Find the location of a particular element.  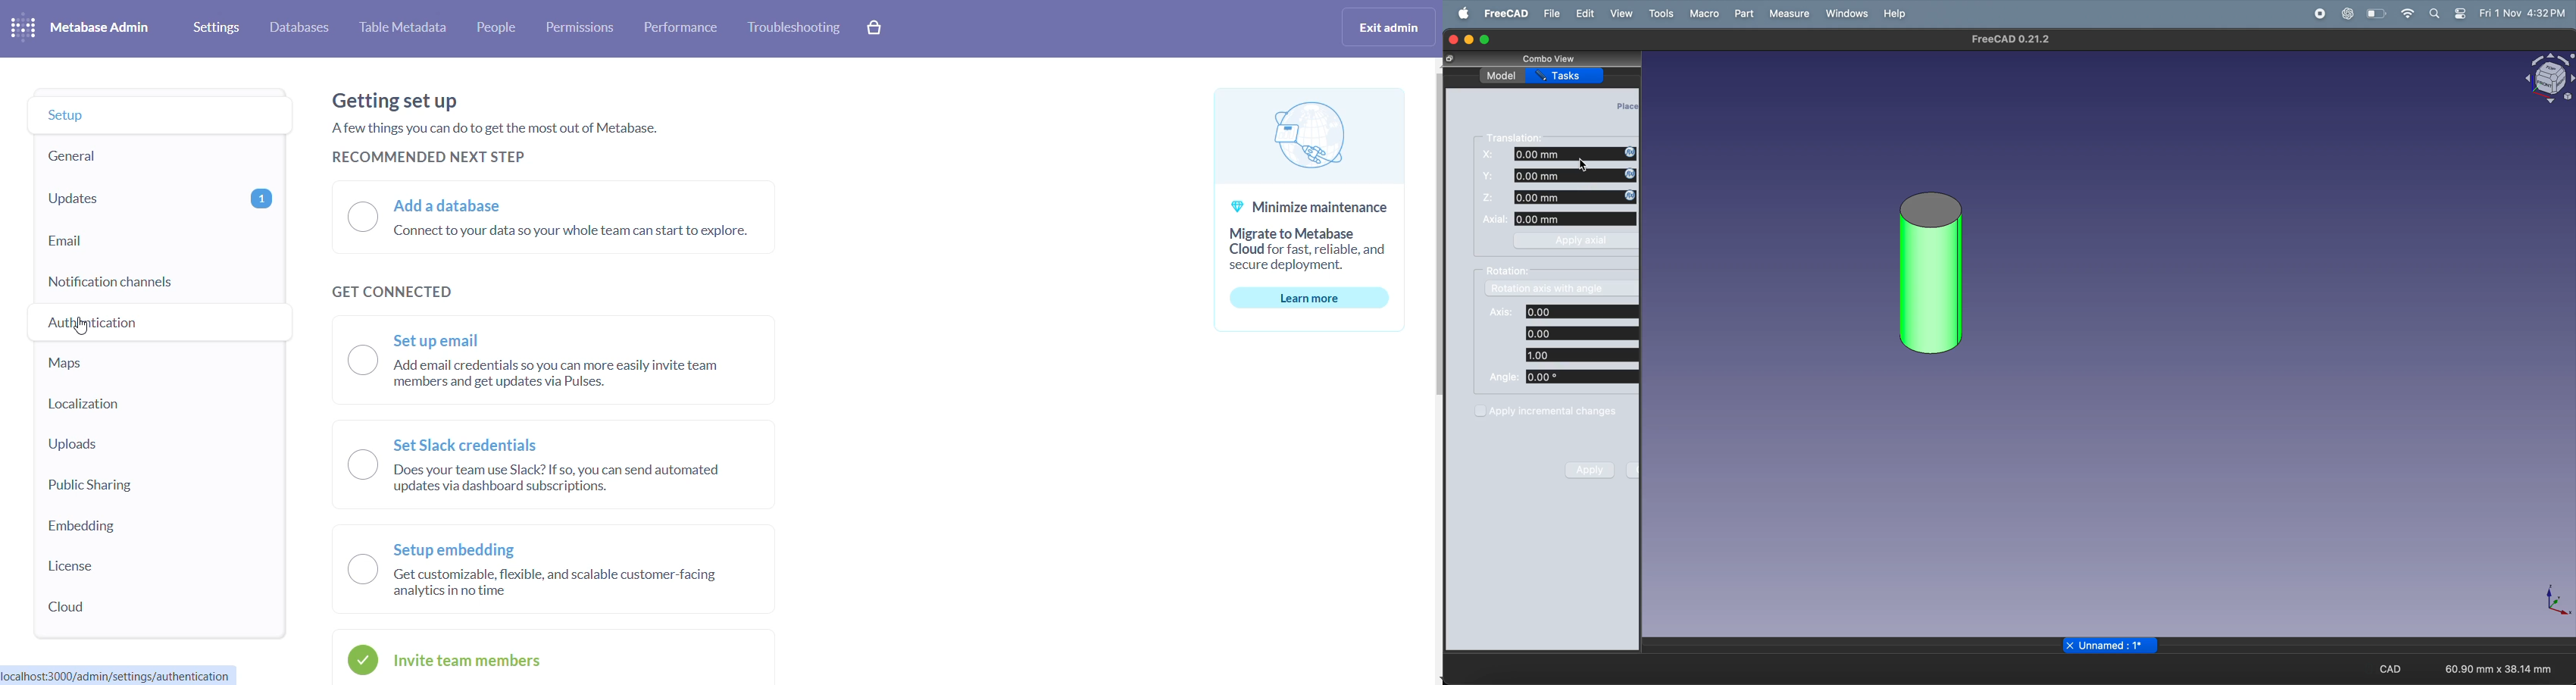

logo is located at coordinates (1308, 134).